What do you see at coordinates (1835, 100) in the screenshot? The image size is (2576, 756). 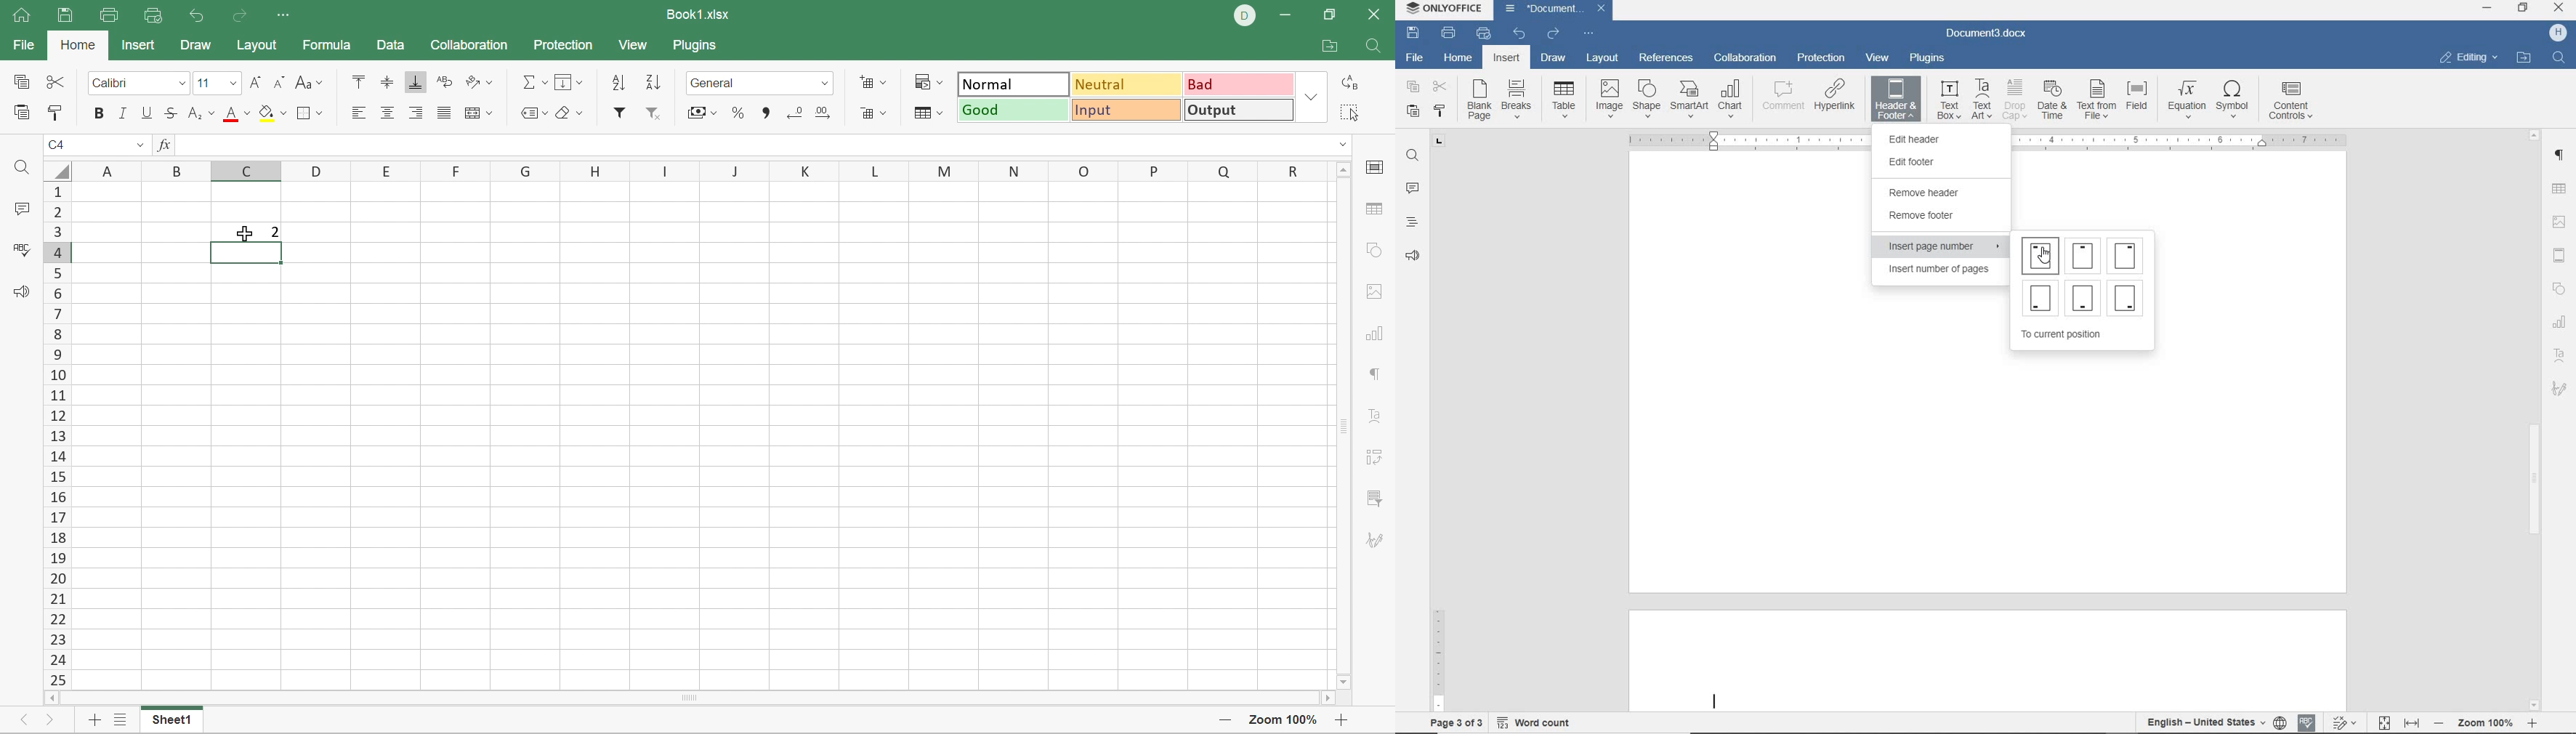 I see `HYPERLINK` at bounding box center [1835, 100].